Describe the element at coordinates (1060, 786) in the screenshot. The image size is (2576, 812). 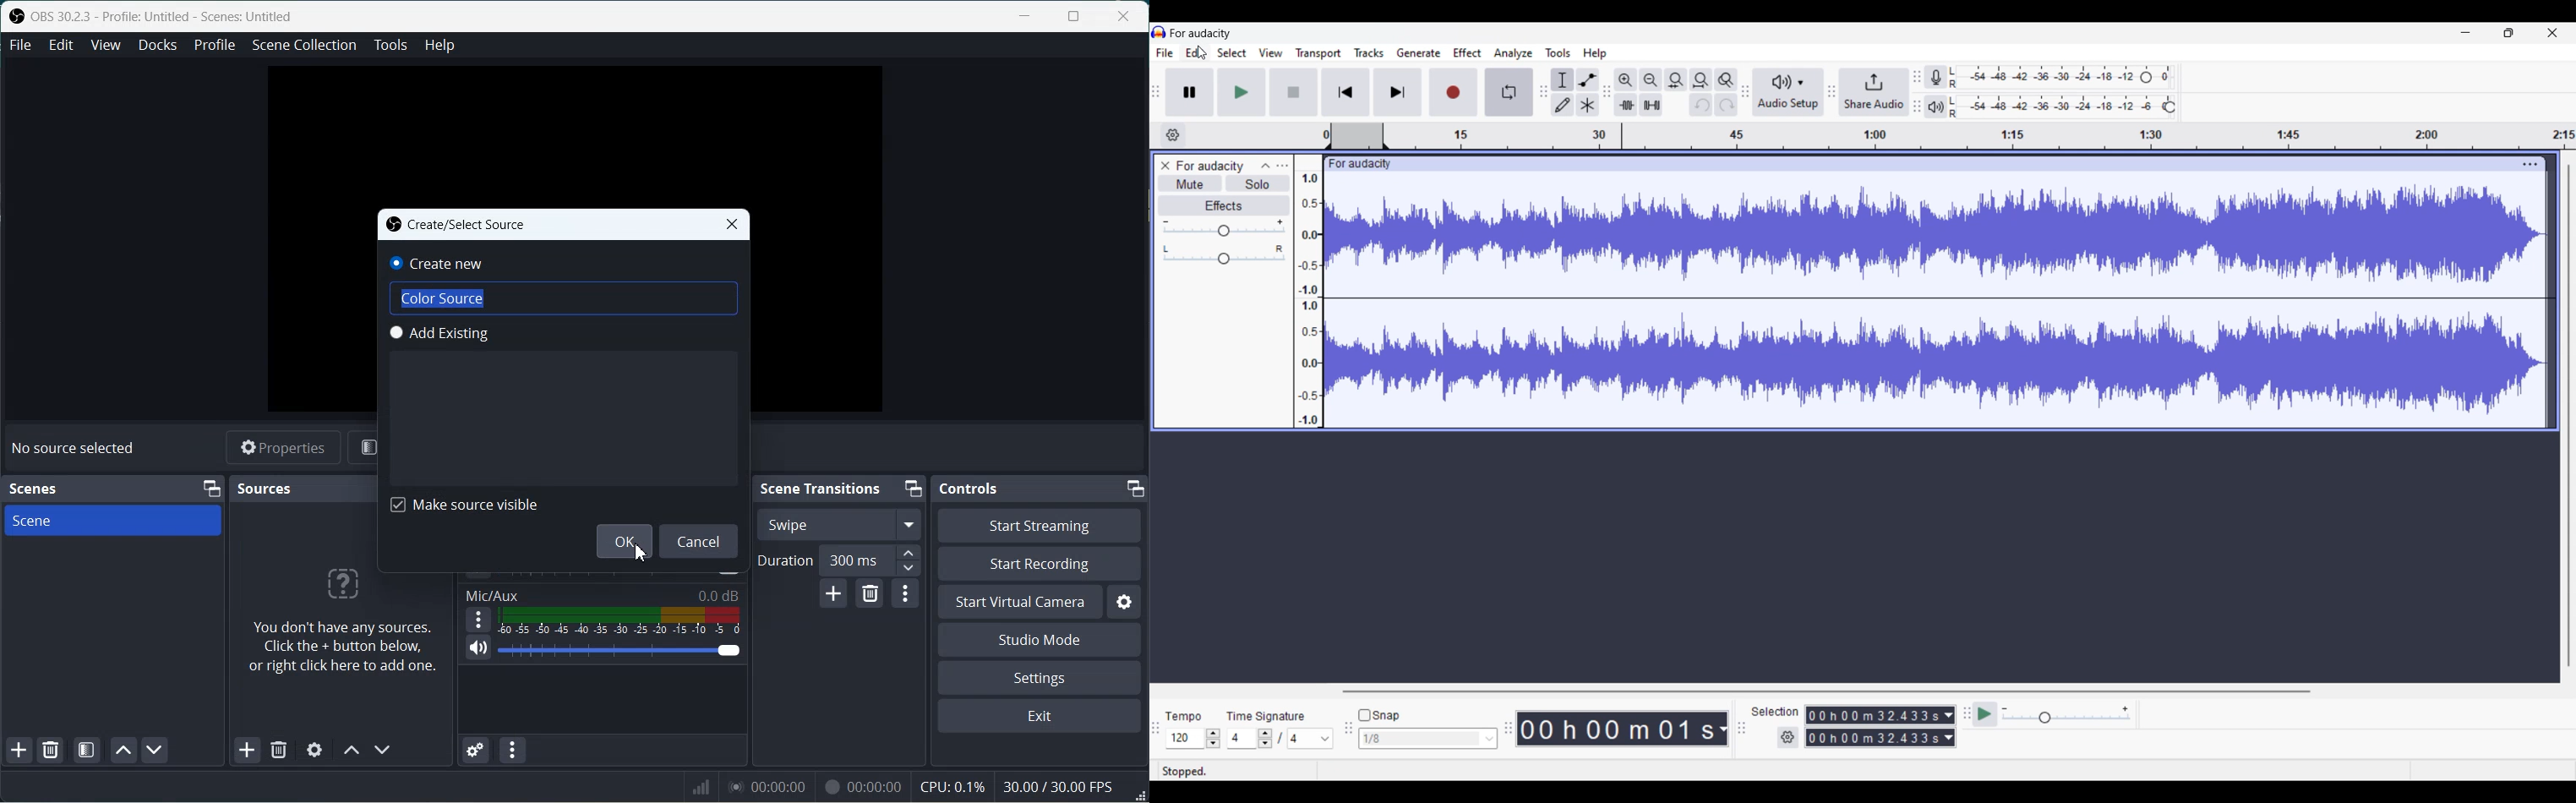
I see `30.00 / 30.00 FPS` at that location.